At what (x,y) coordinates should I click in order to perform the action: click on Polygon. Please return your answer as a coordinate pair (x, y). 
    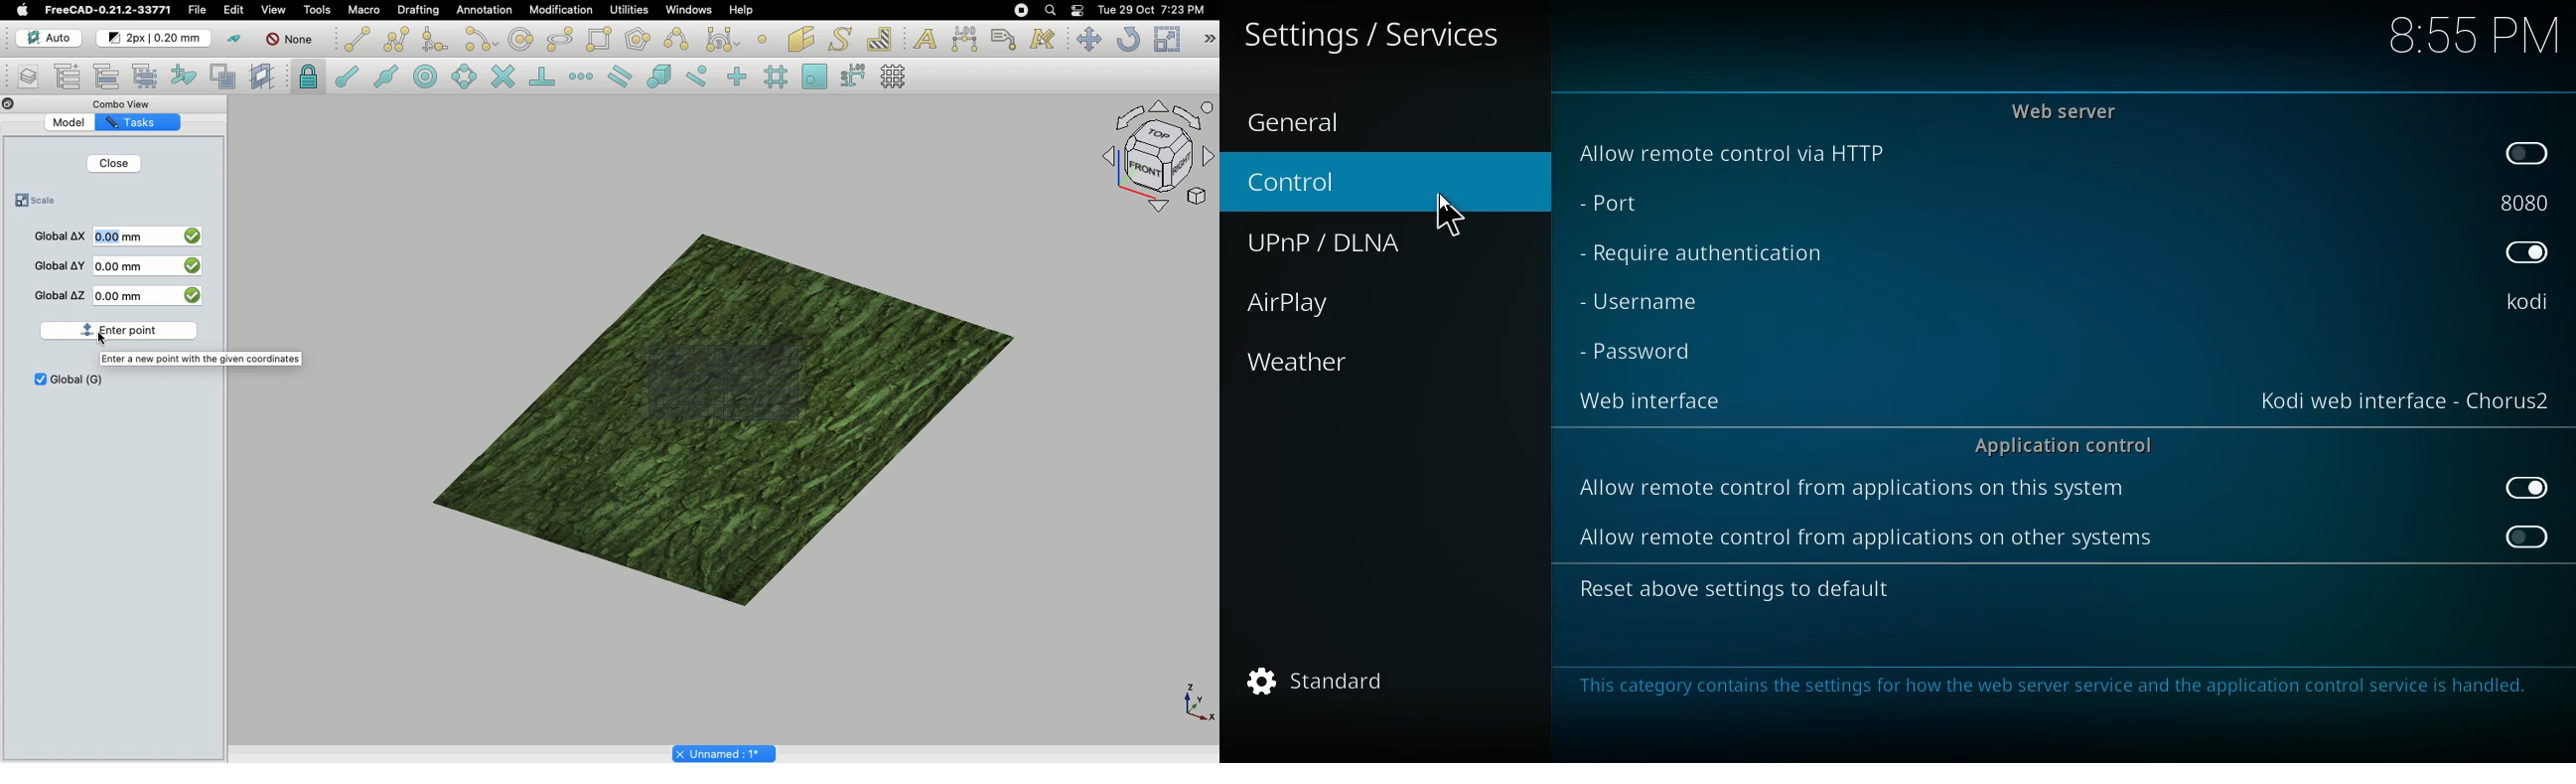
    Looking at the image, I should click on (636, 40).